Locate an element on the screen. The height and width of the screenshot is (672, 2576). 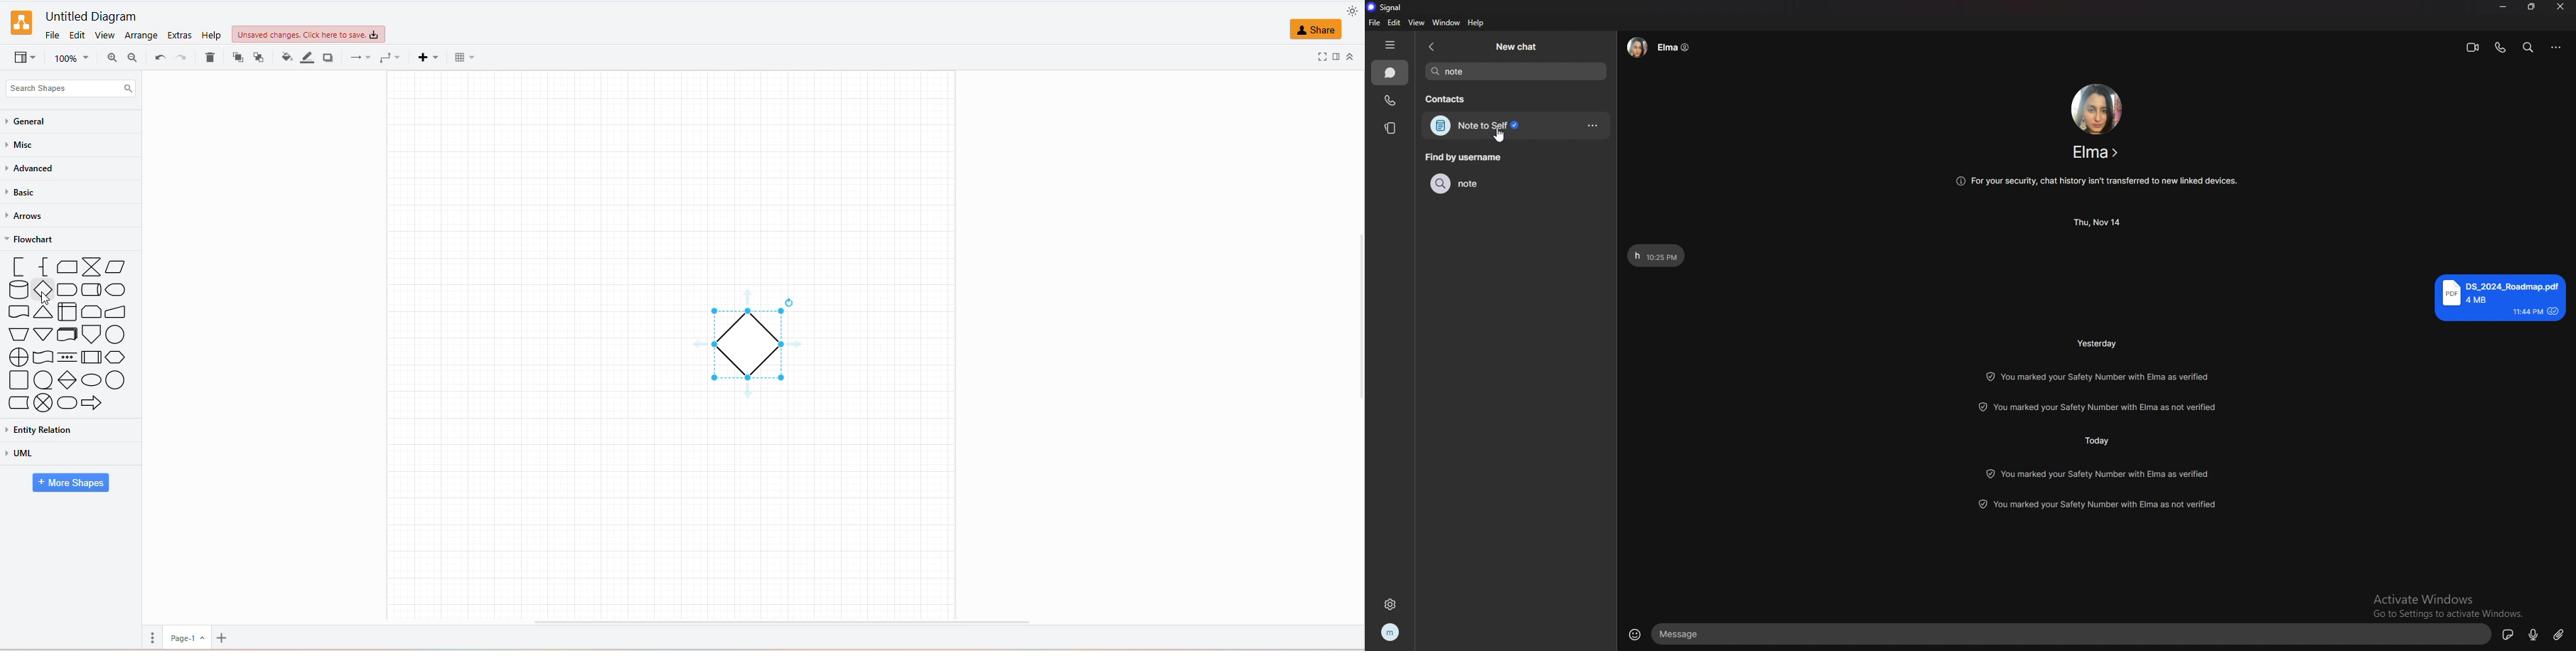
decision is located at coordinates (756, 343).